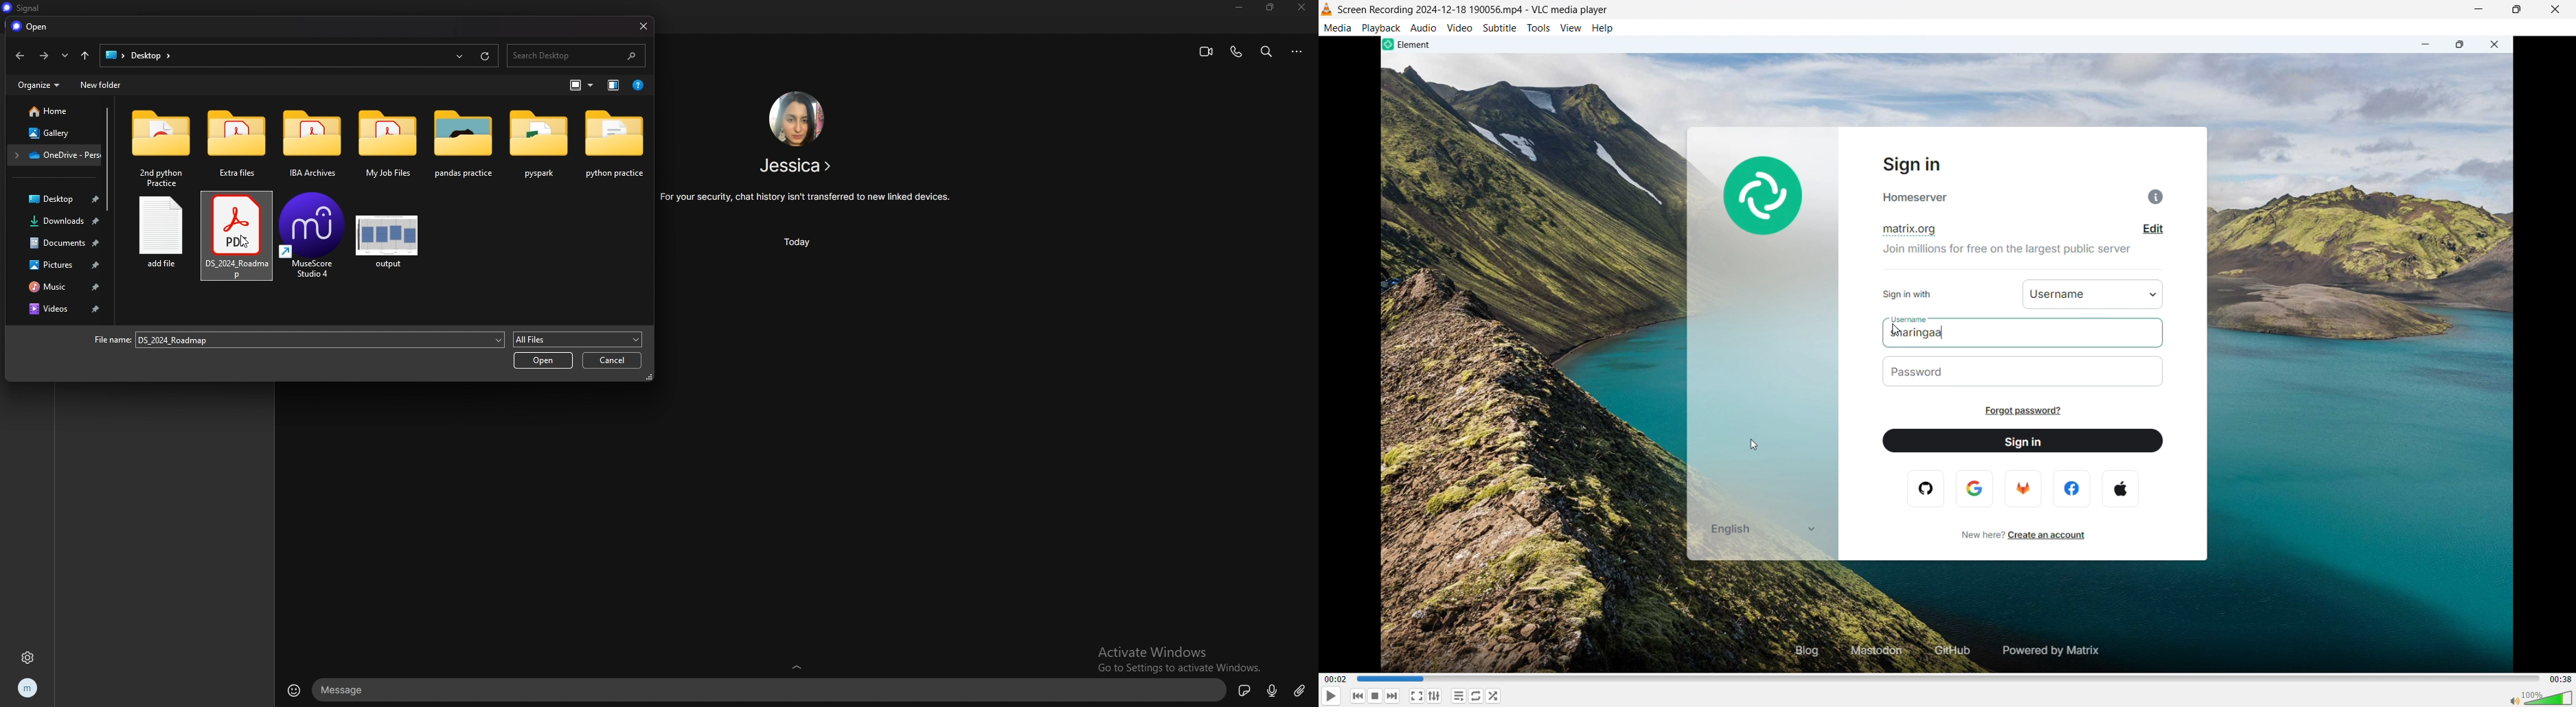  Describe the element at coordinates (771, 691) in the screenshot. I see `text input` at that location.